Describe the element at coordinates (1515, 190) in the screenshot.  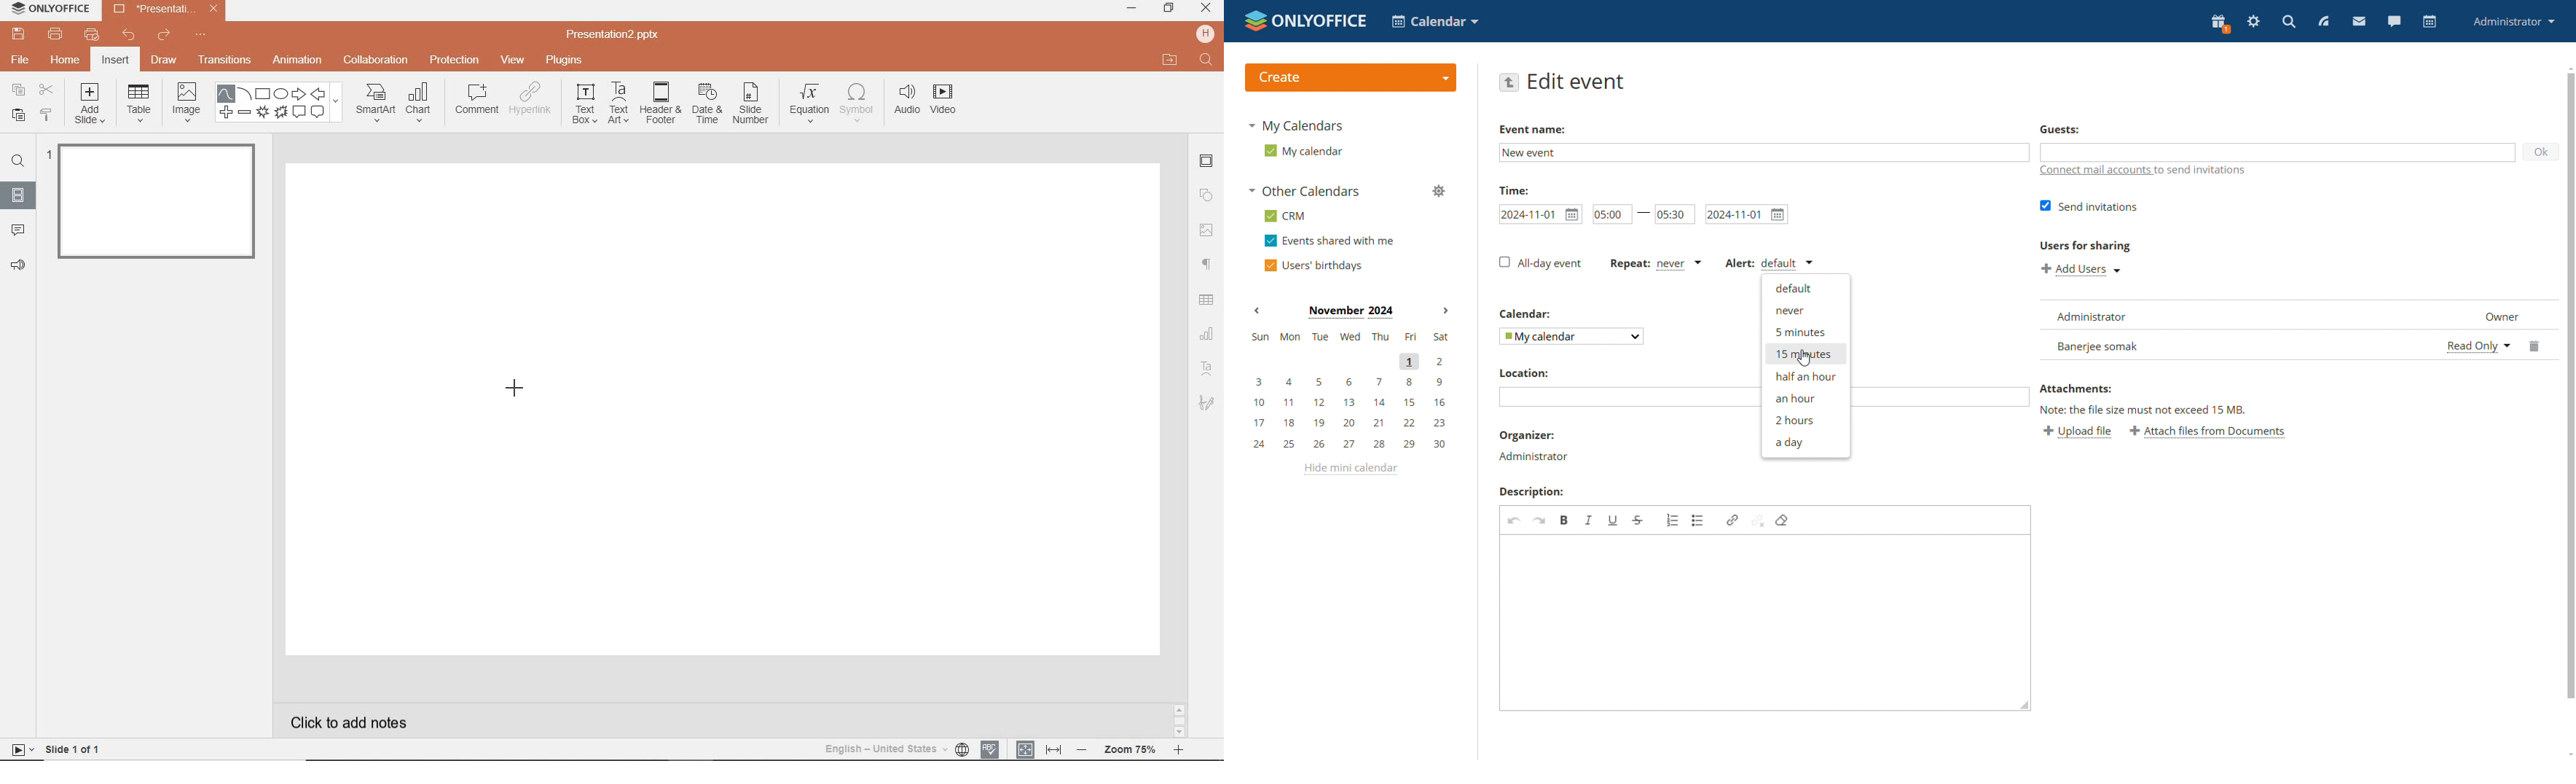
I see `Time` at that location.